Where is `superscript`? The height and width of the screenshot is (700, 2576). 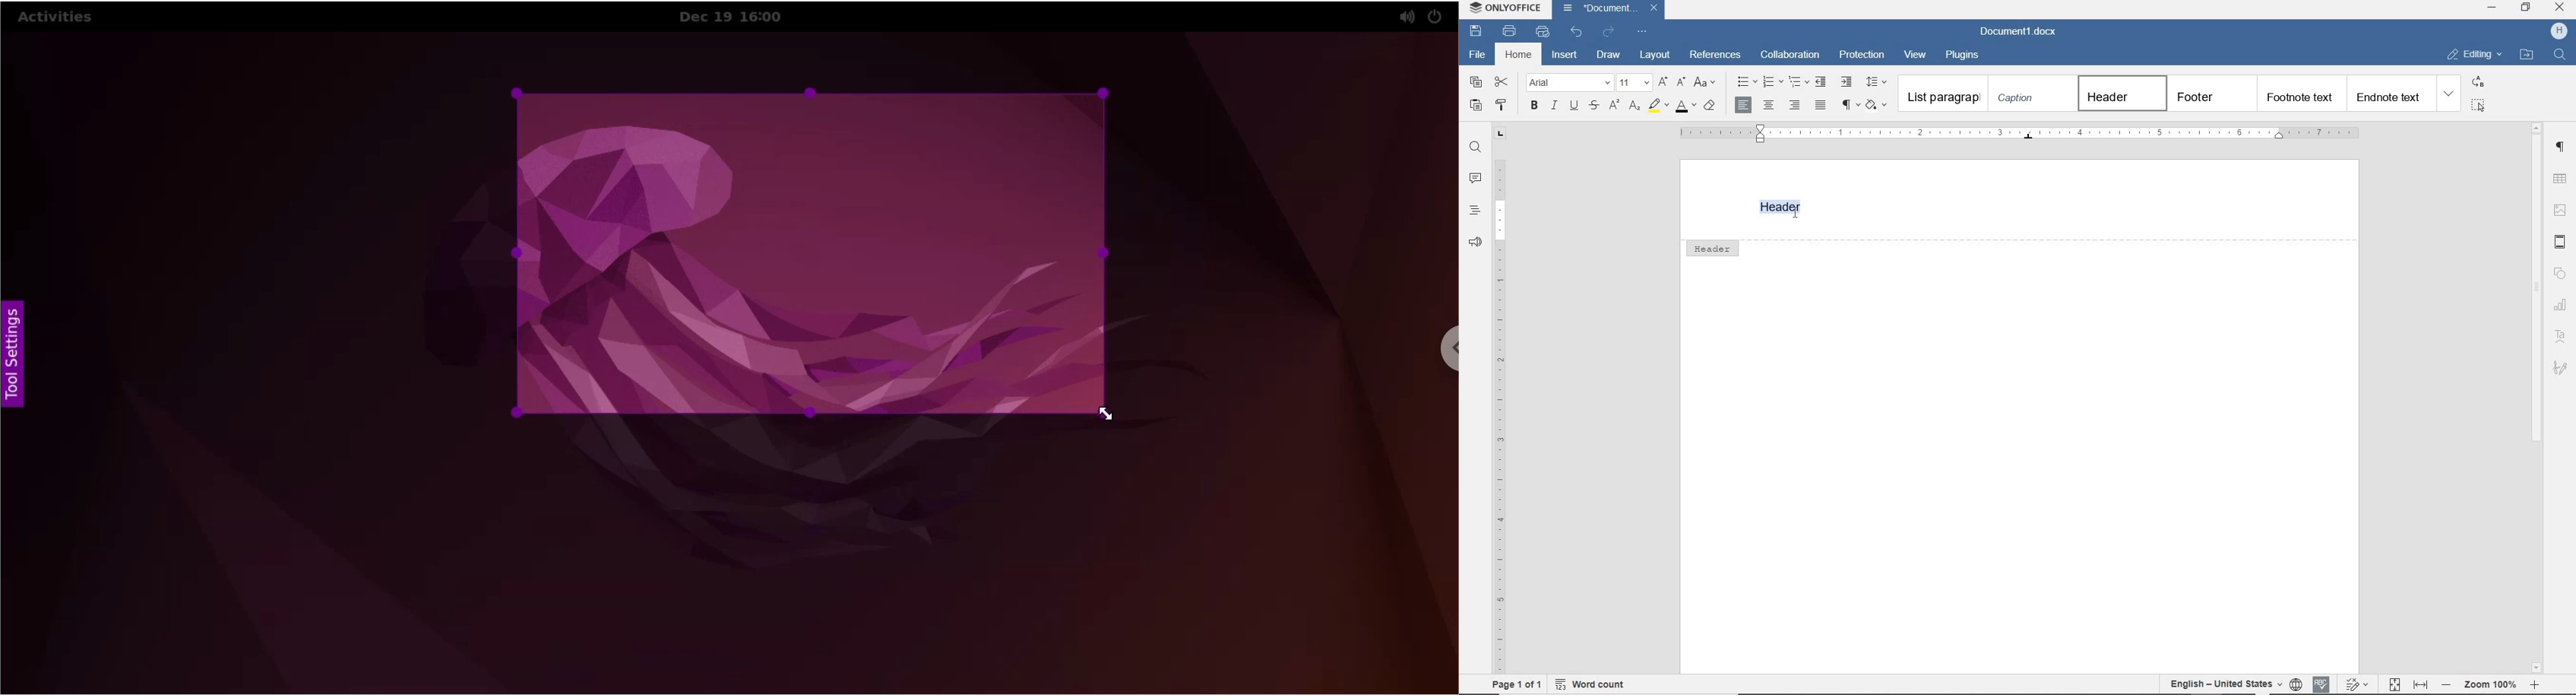
superscript is located at coordinates (1613, 105).